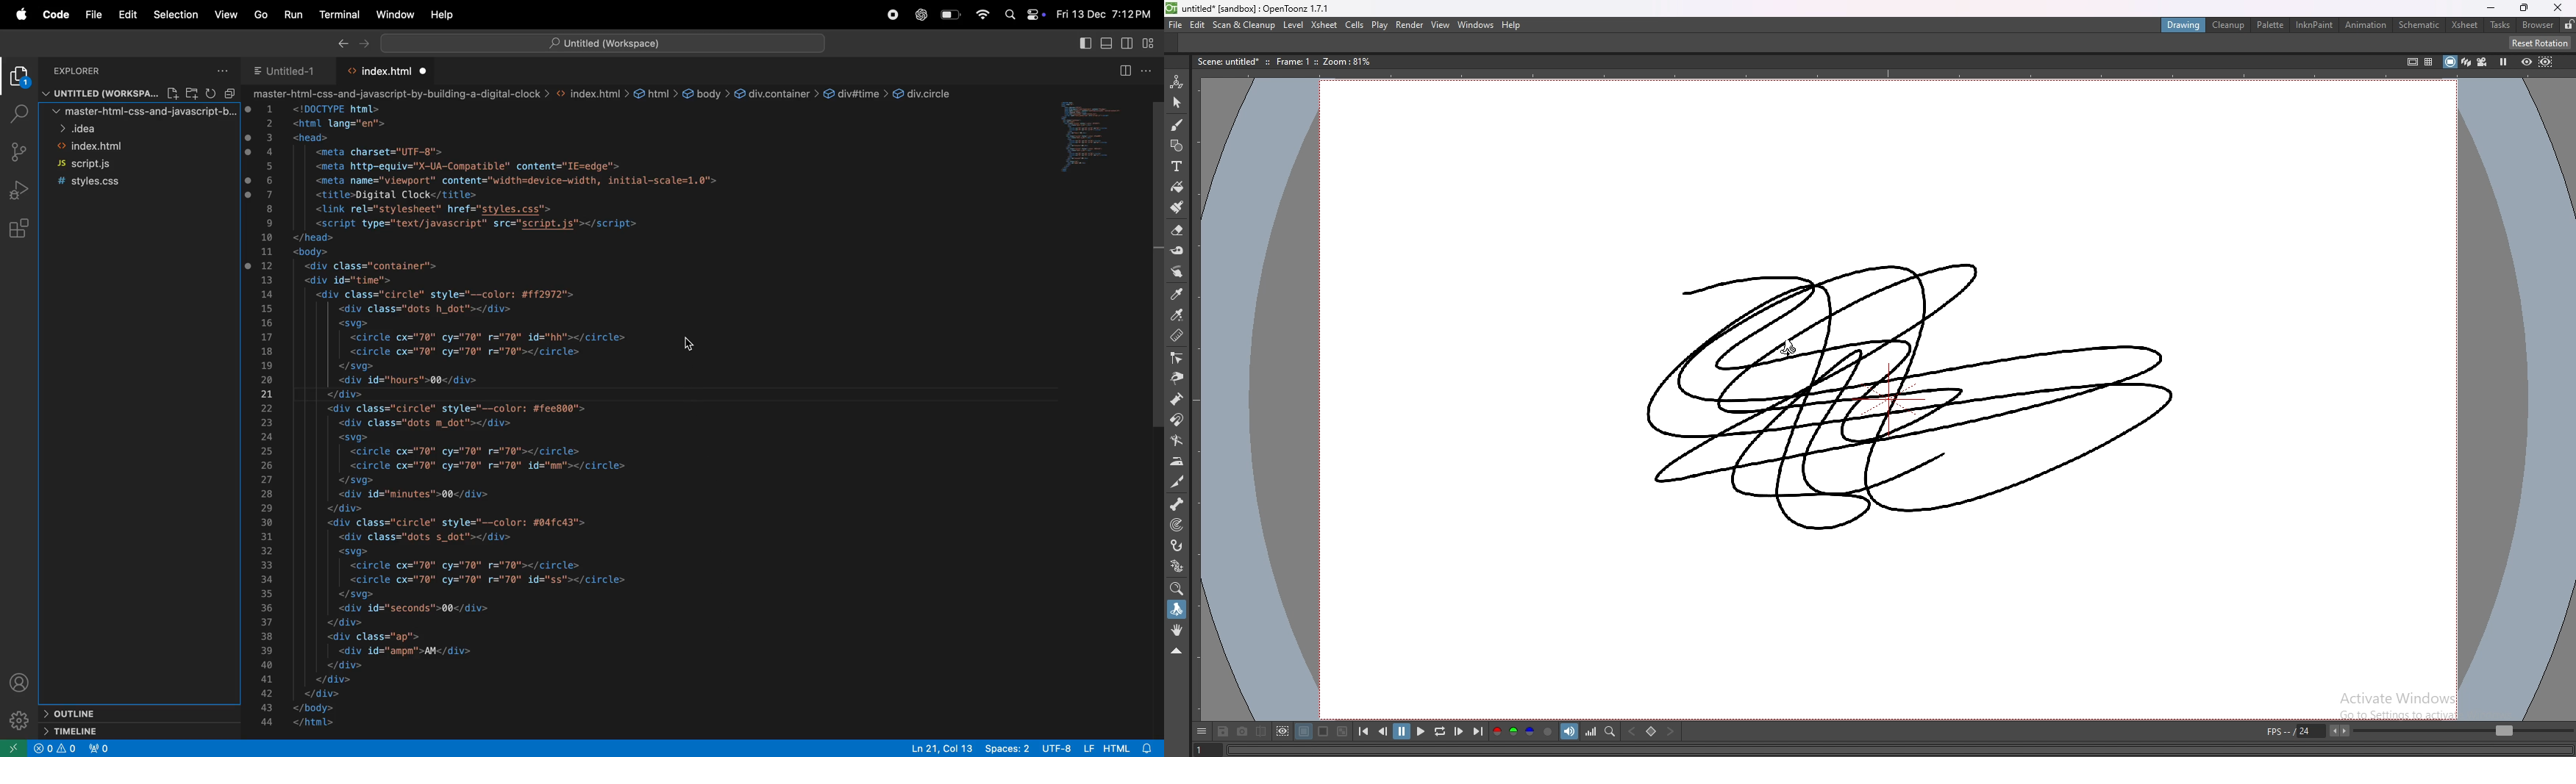  Describe the element at coordinates (391, 71) in the screenshot. I see `index.html tab` at that location.